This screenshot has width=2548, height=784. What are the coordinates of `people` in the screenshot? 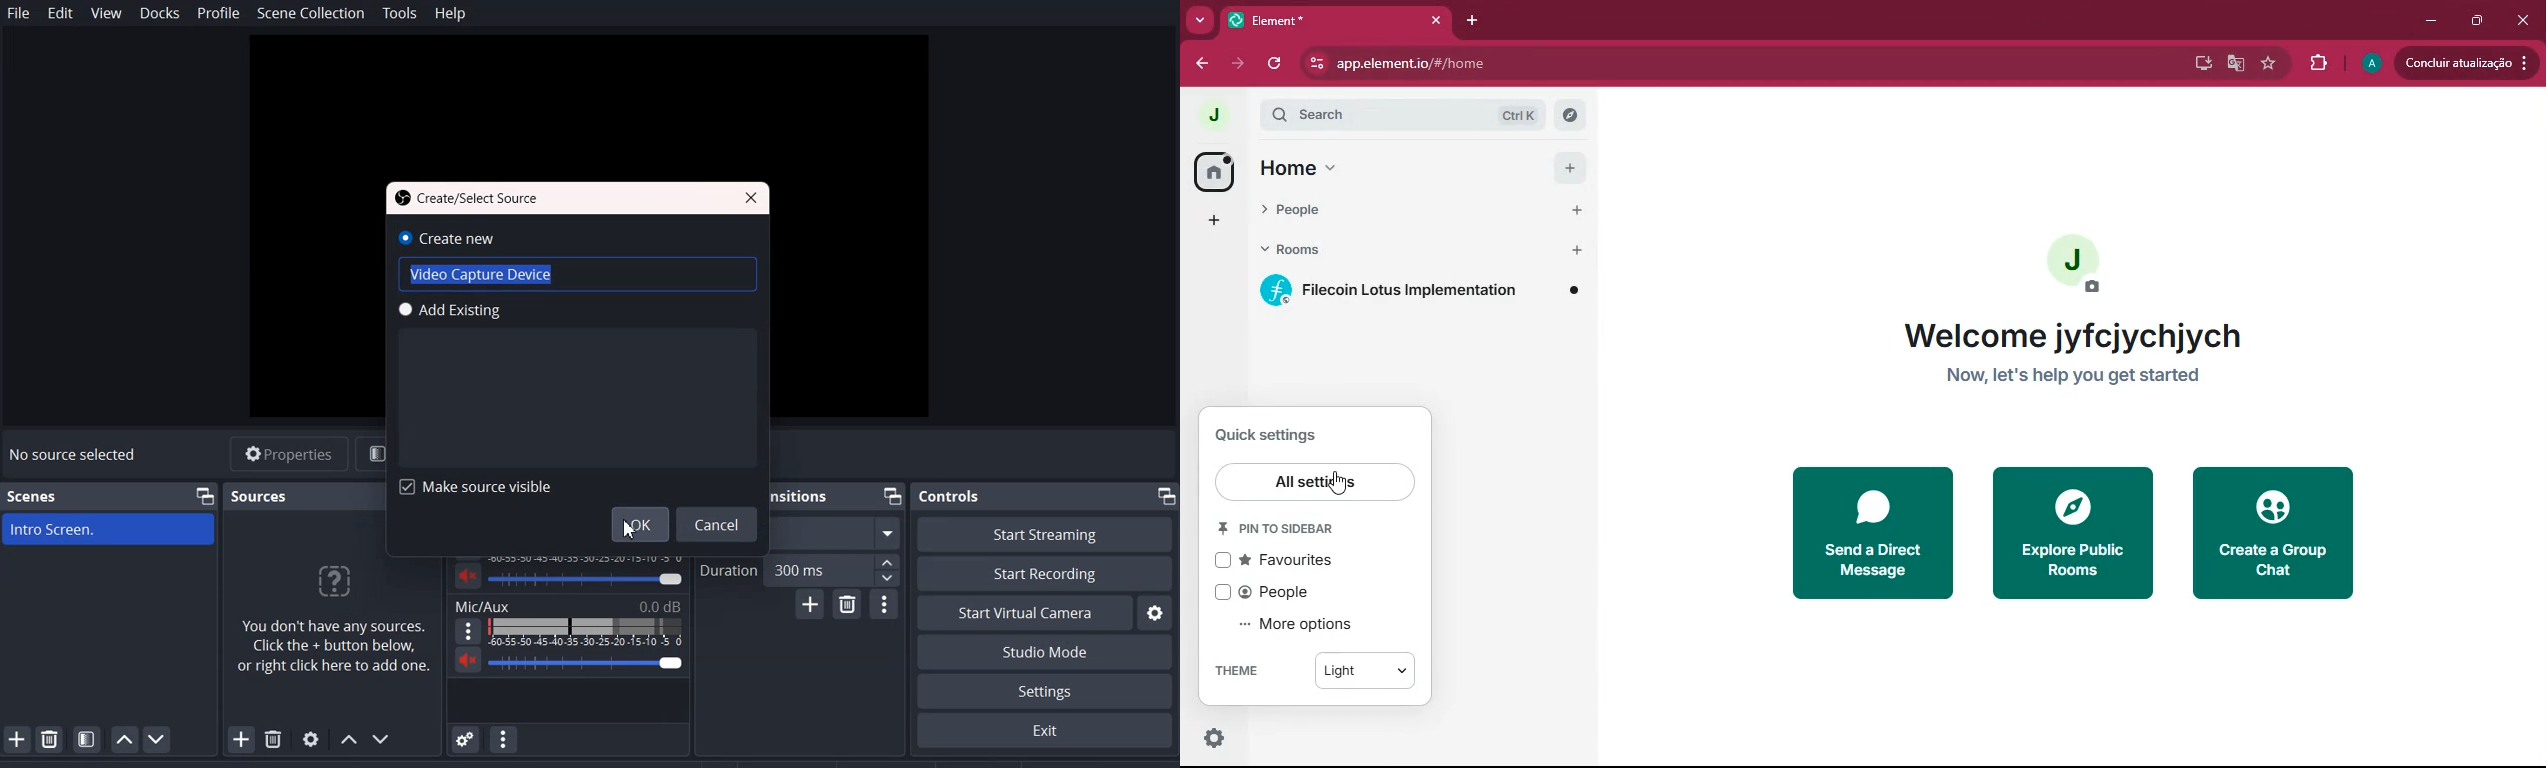 It's located at (1274, 593).